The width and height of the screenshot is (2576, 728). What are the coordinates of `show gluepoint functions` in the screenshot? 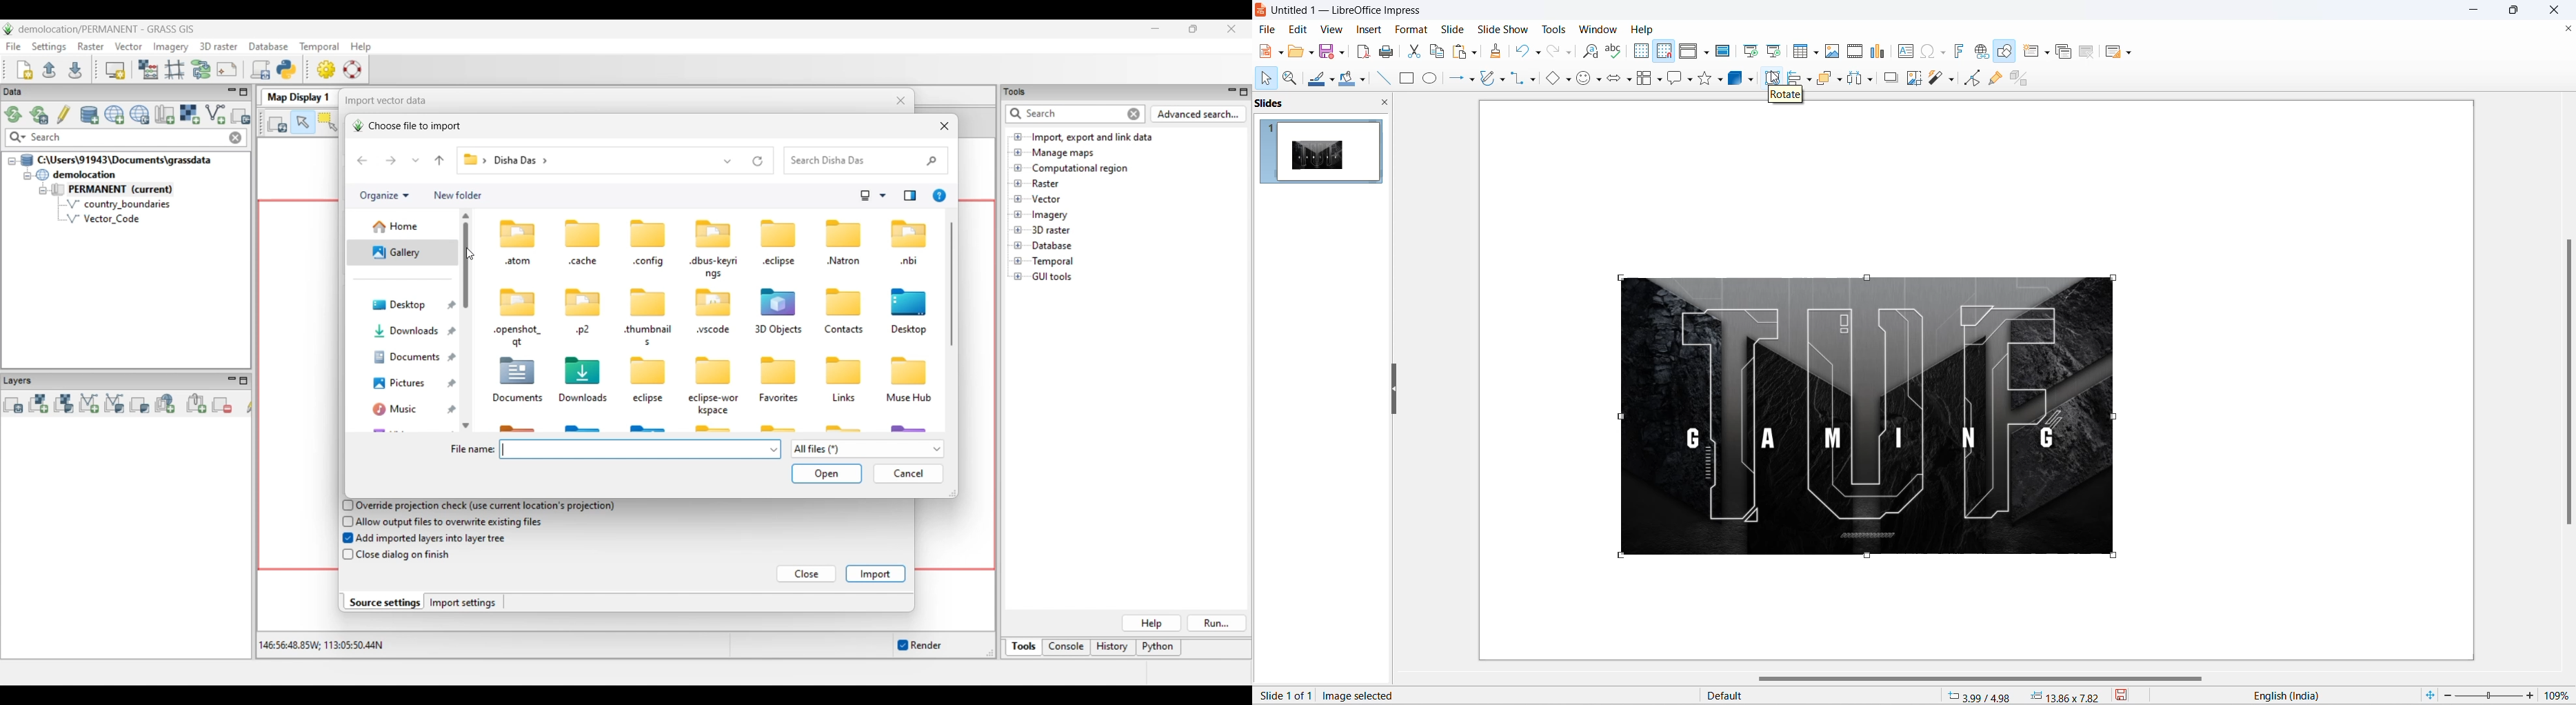 It's located at (1995, 78).